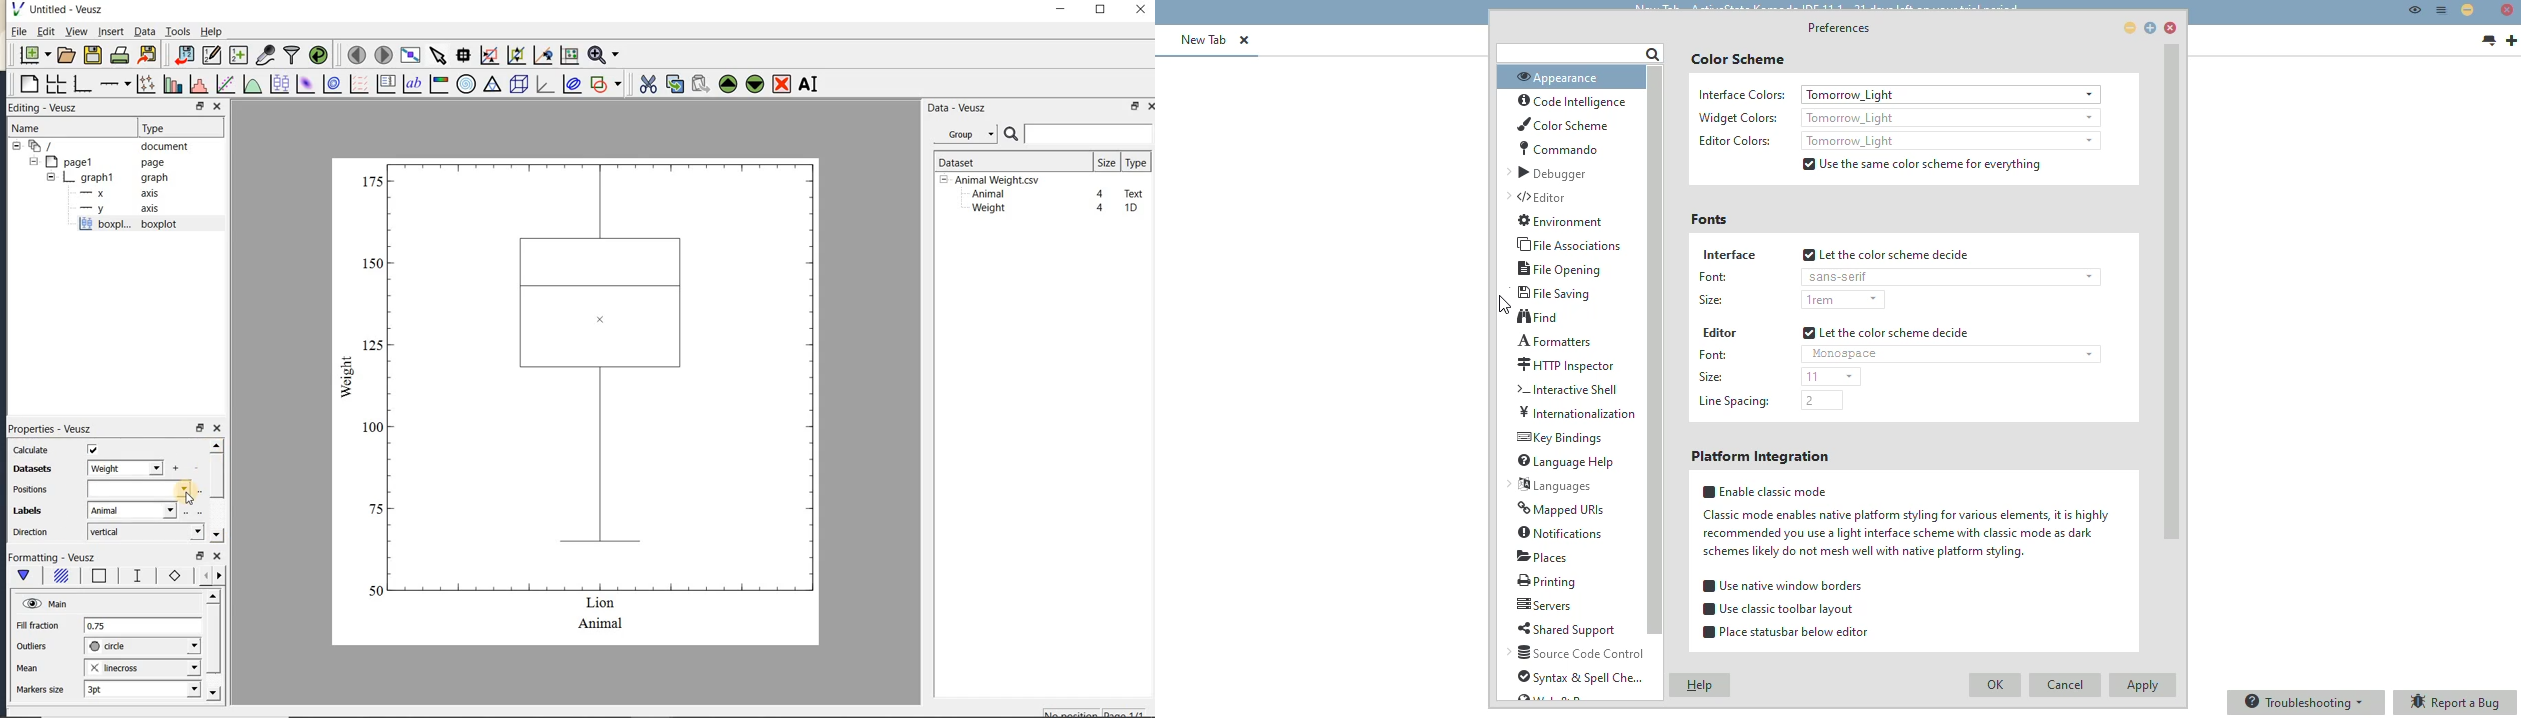 This screenshot has width=2548, height=728. Describe the element at coordinates (32, 55) in the screenshot. I see `new document` at that location.